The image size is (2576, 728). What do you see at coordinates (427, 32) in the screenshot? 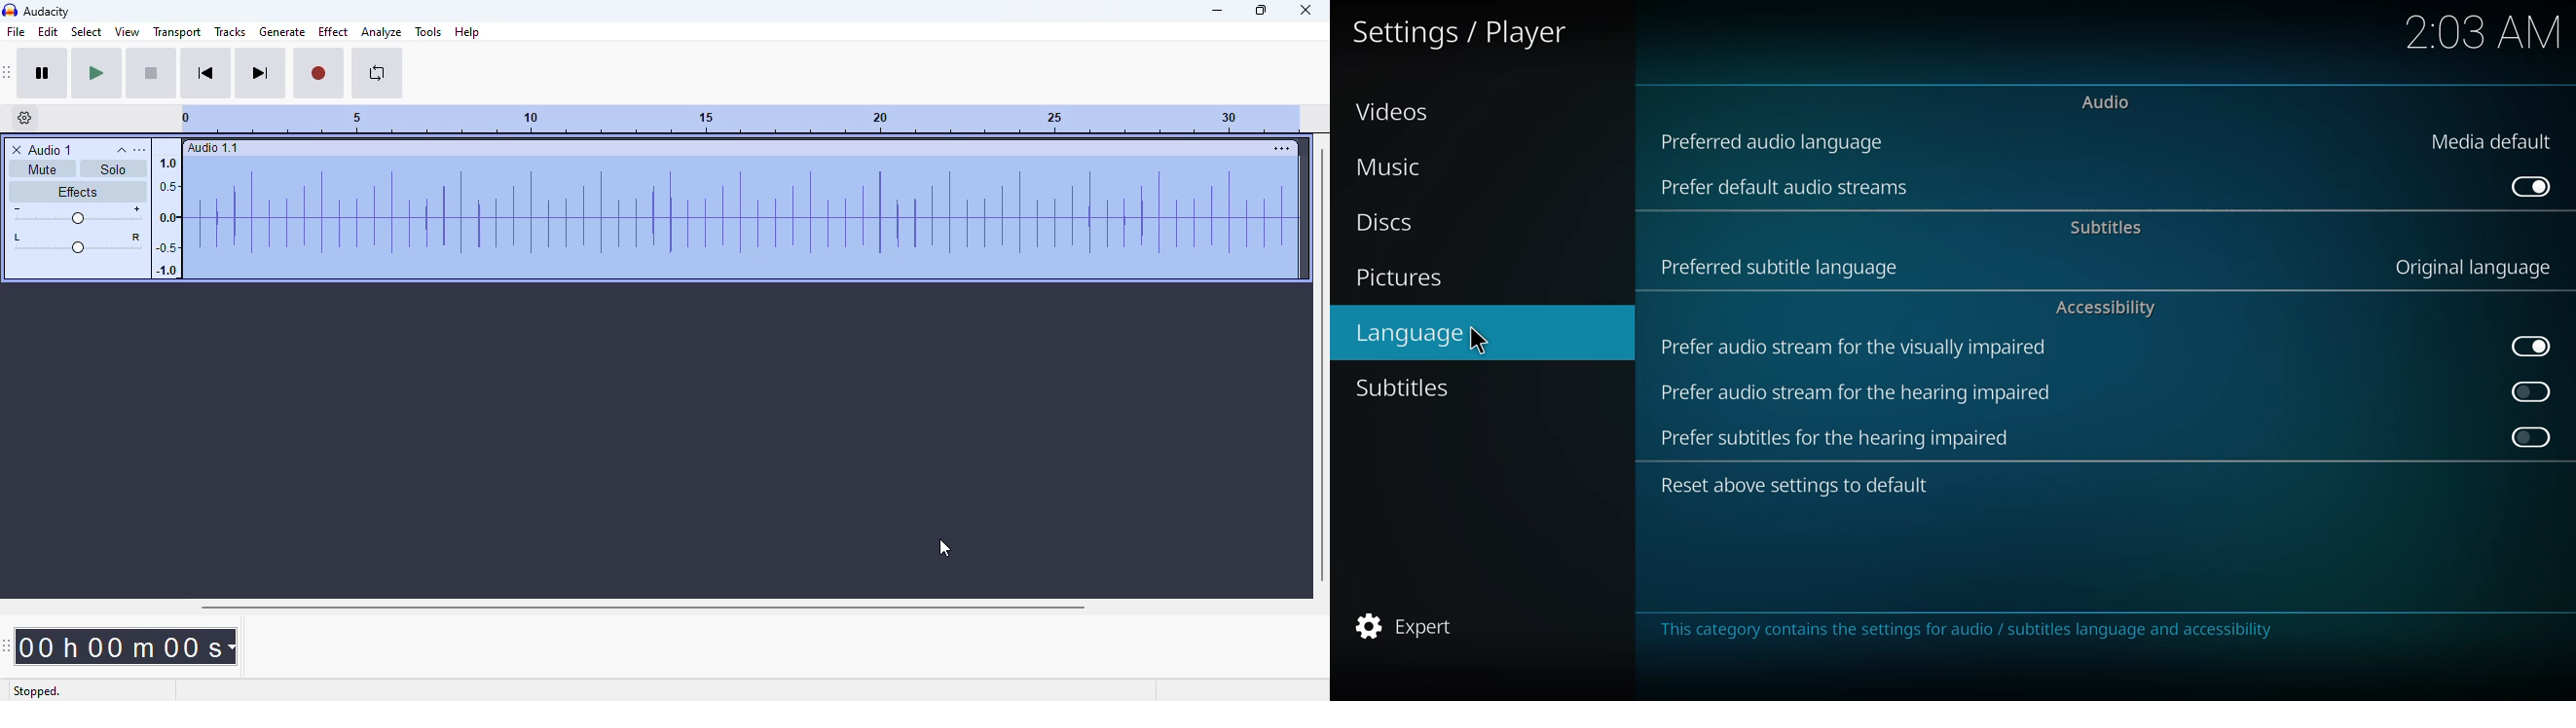
I see `tools` at bounding box center [427, 32].